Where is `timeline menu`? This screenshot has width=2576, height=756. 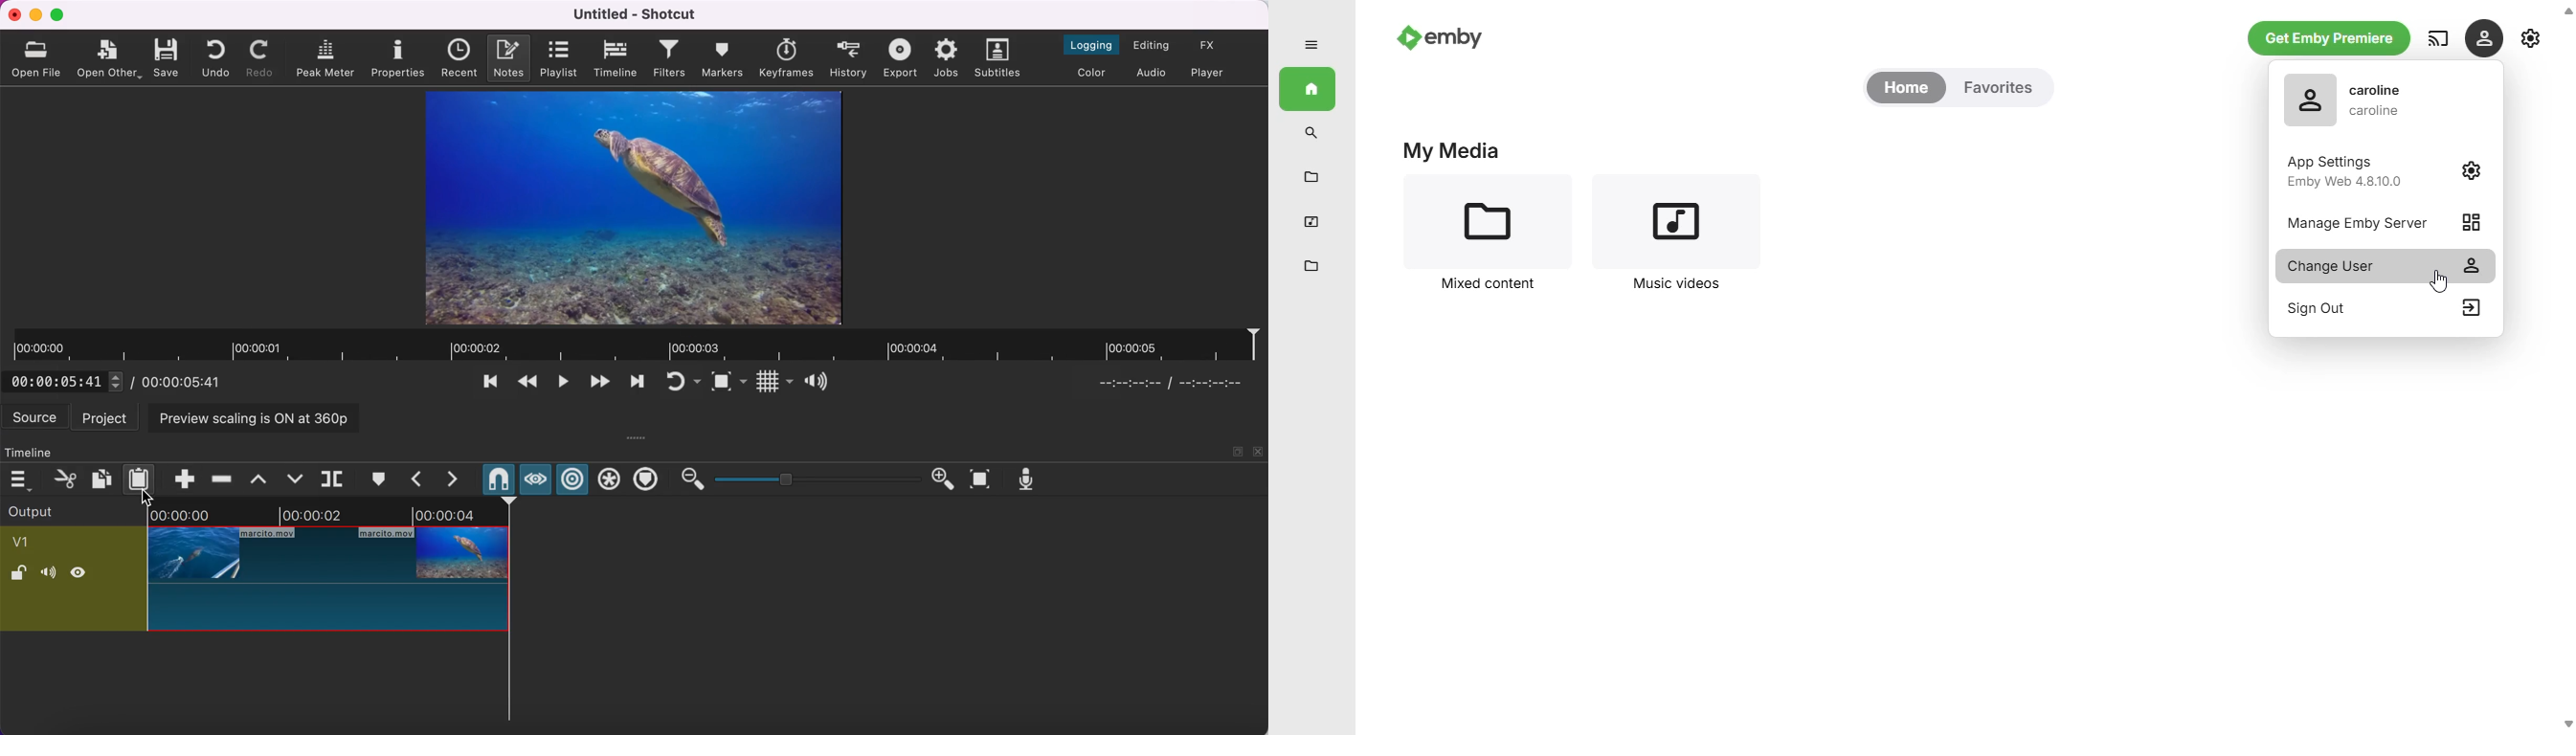
timeline menu is located at coordinates (22, 478).